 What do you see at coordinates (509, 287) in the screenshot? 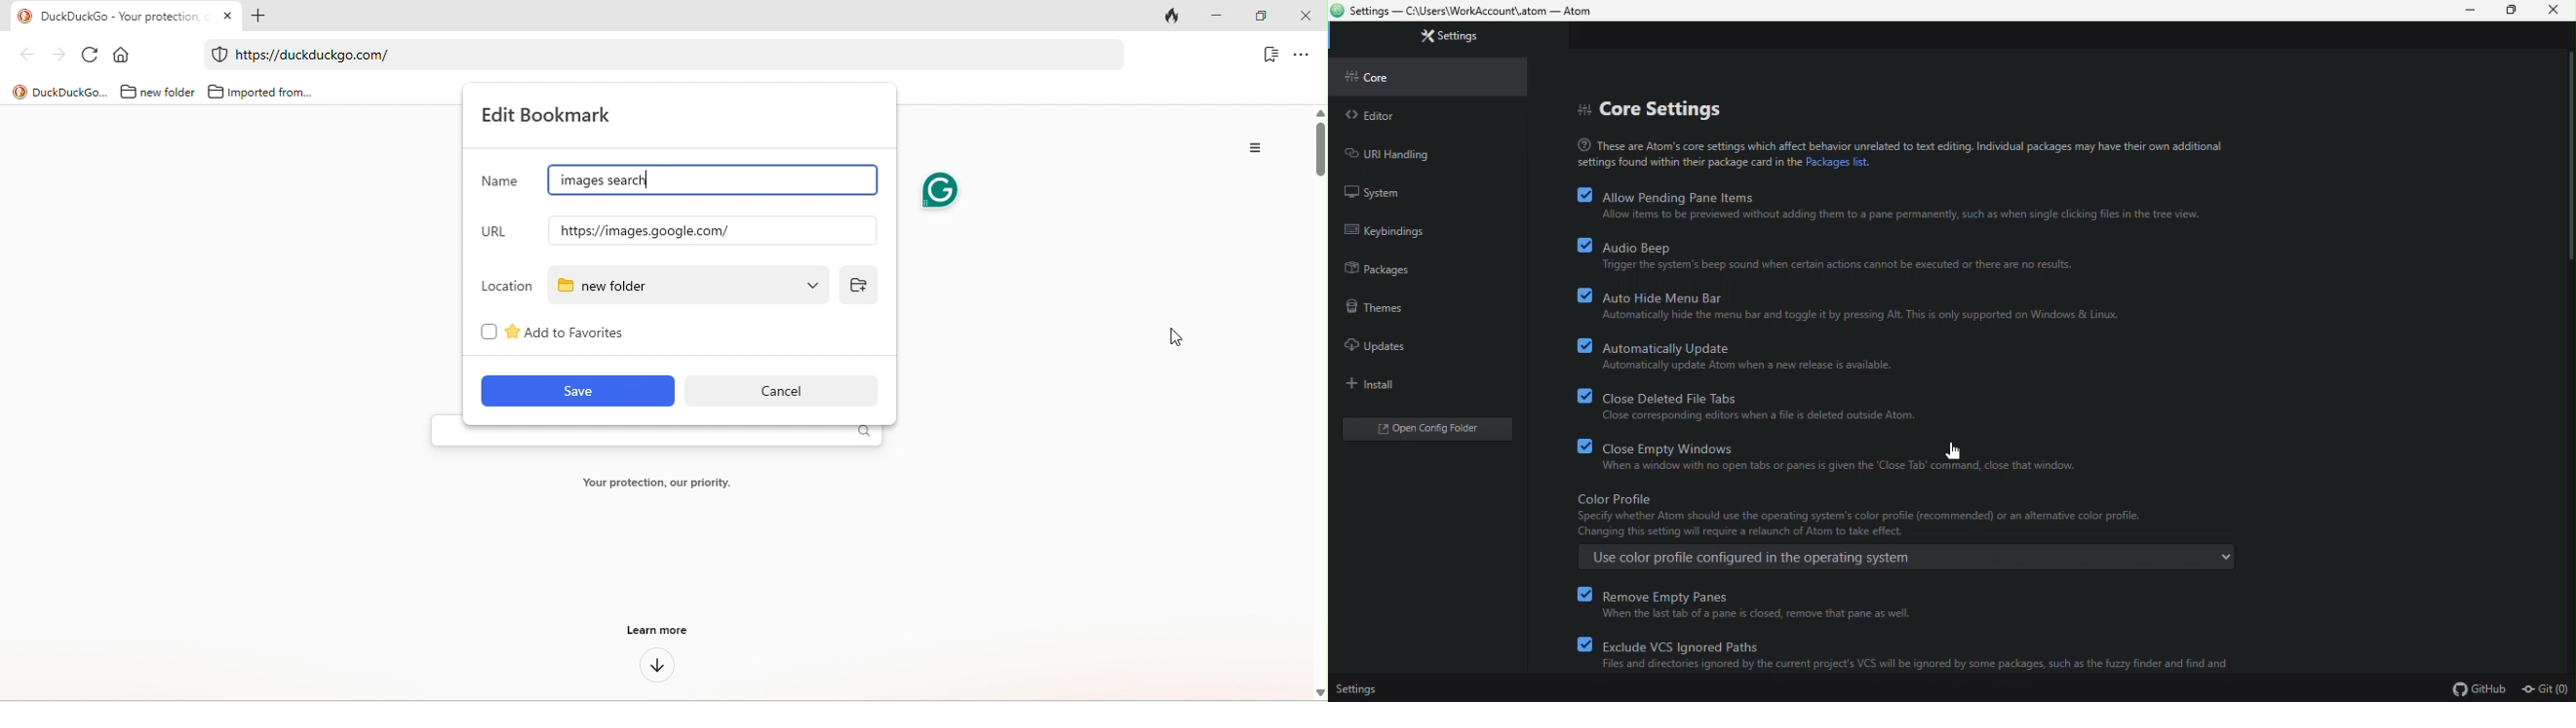
I see `location` at bounding box center [509, 287].